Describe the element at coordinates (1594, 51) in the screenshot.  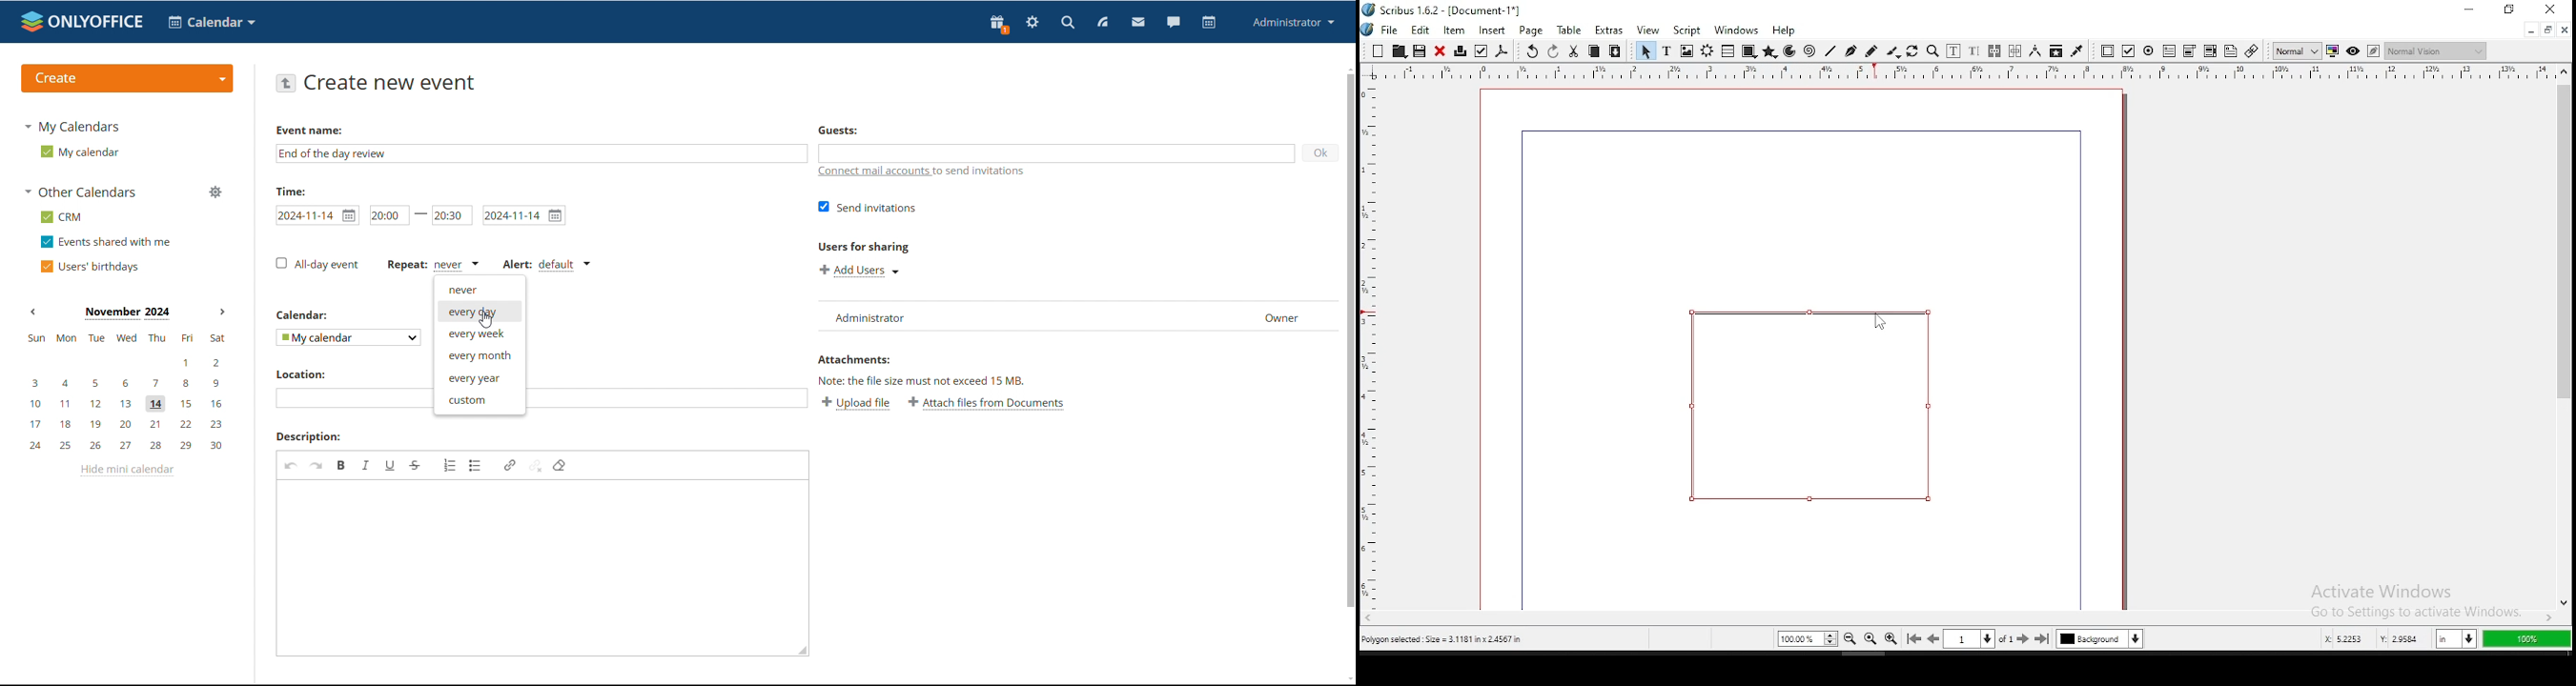
I see `copy` at that location.